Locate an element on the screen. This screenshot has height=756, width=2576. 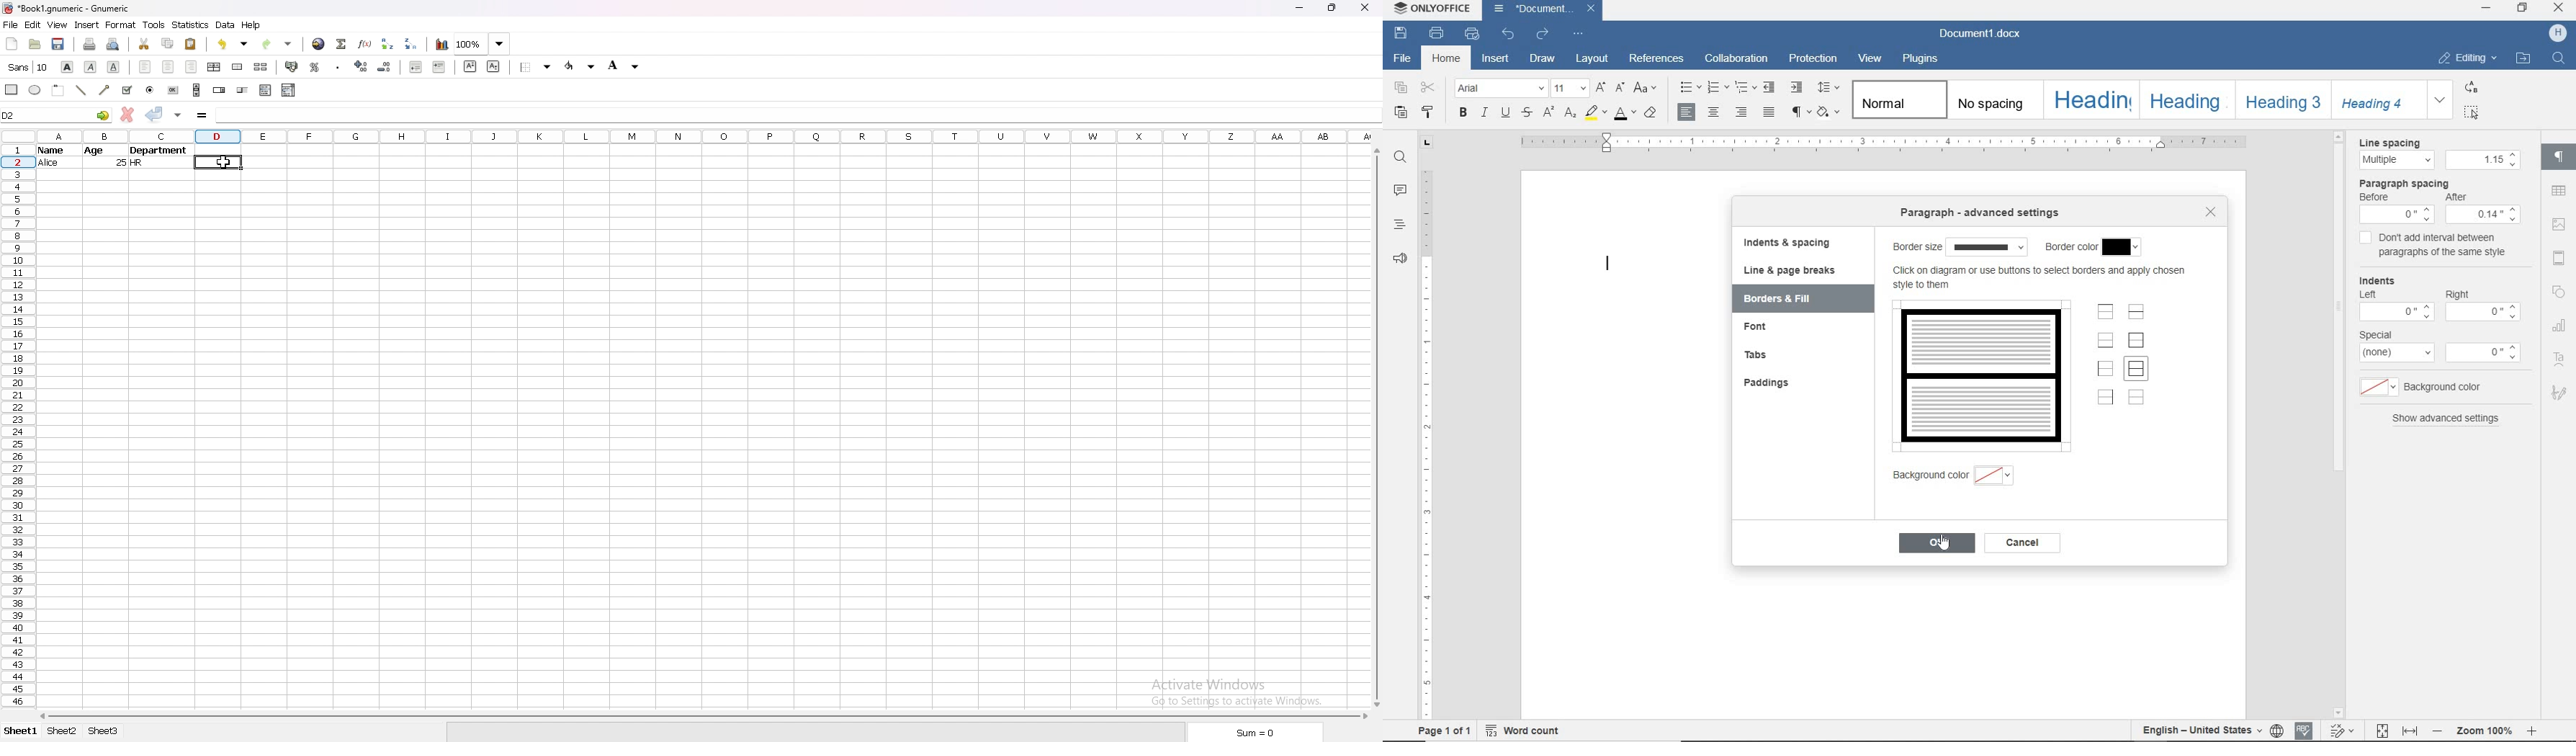
print file is located at coordinates (1437, 34).